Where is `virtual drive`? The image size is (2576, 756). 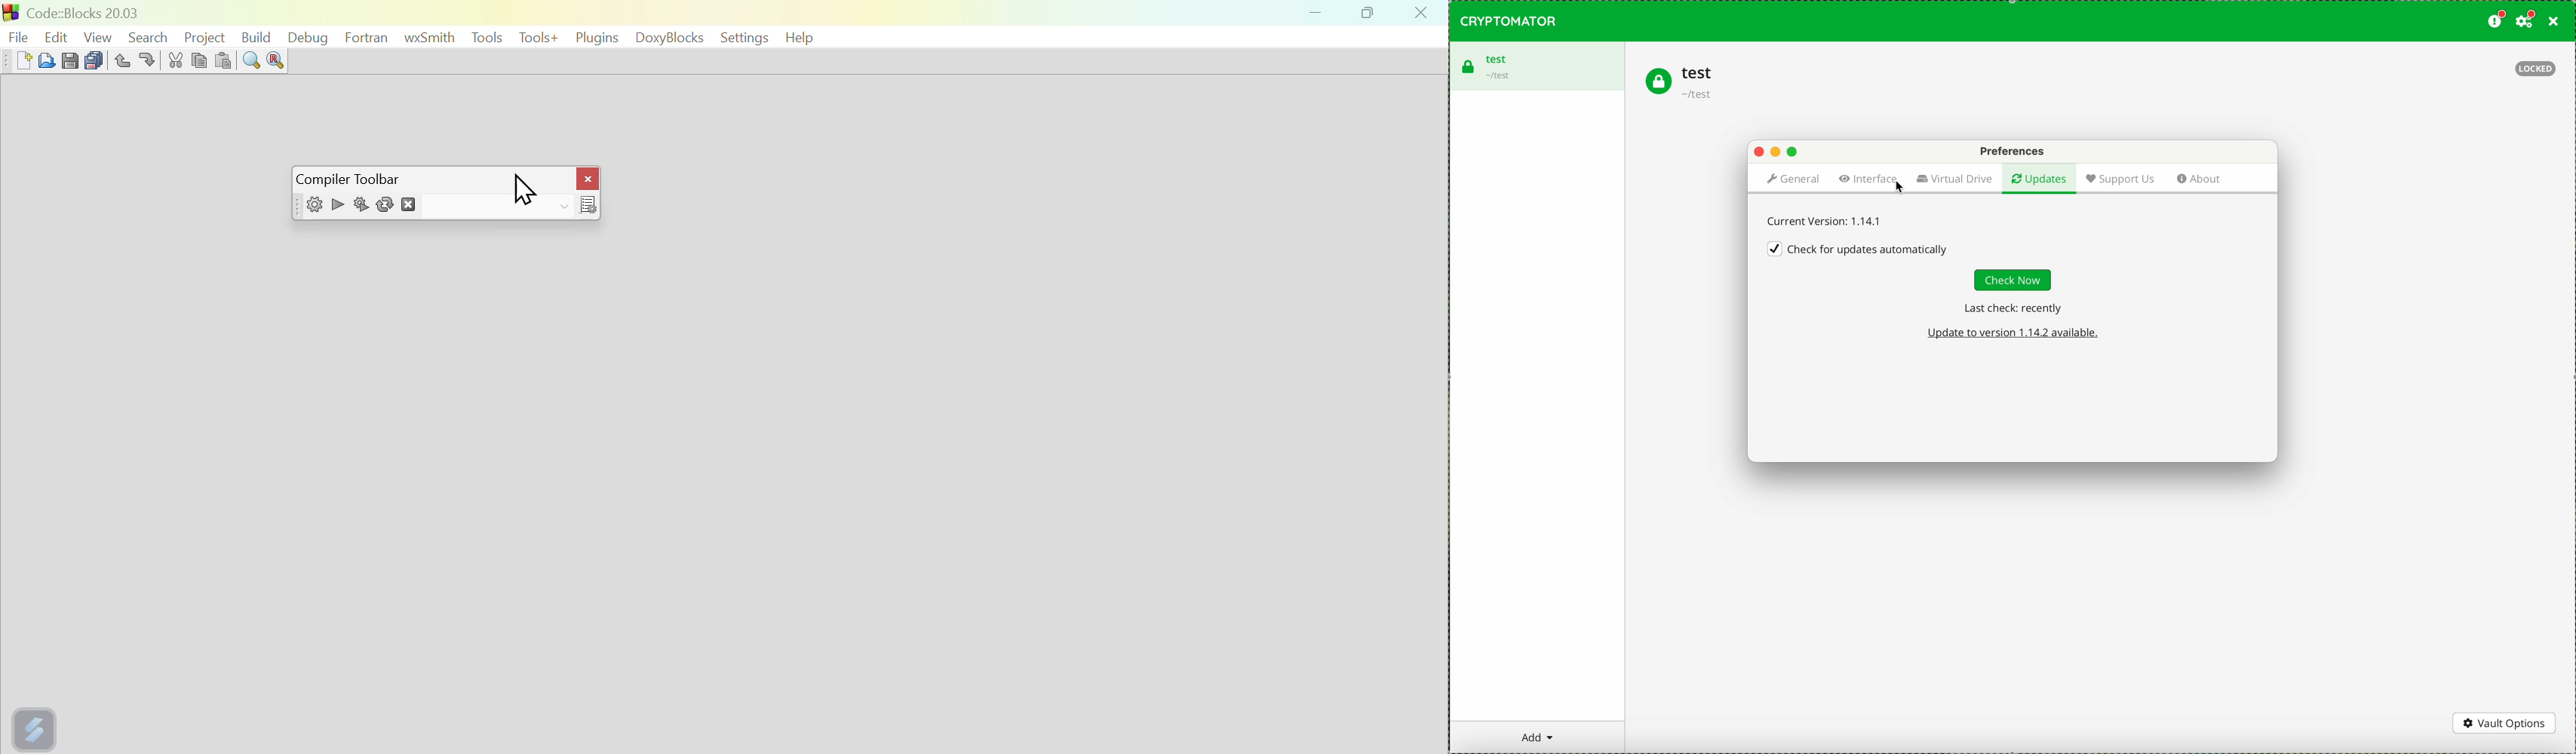
virtual drive is located at coordinates (1953, 179).